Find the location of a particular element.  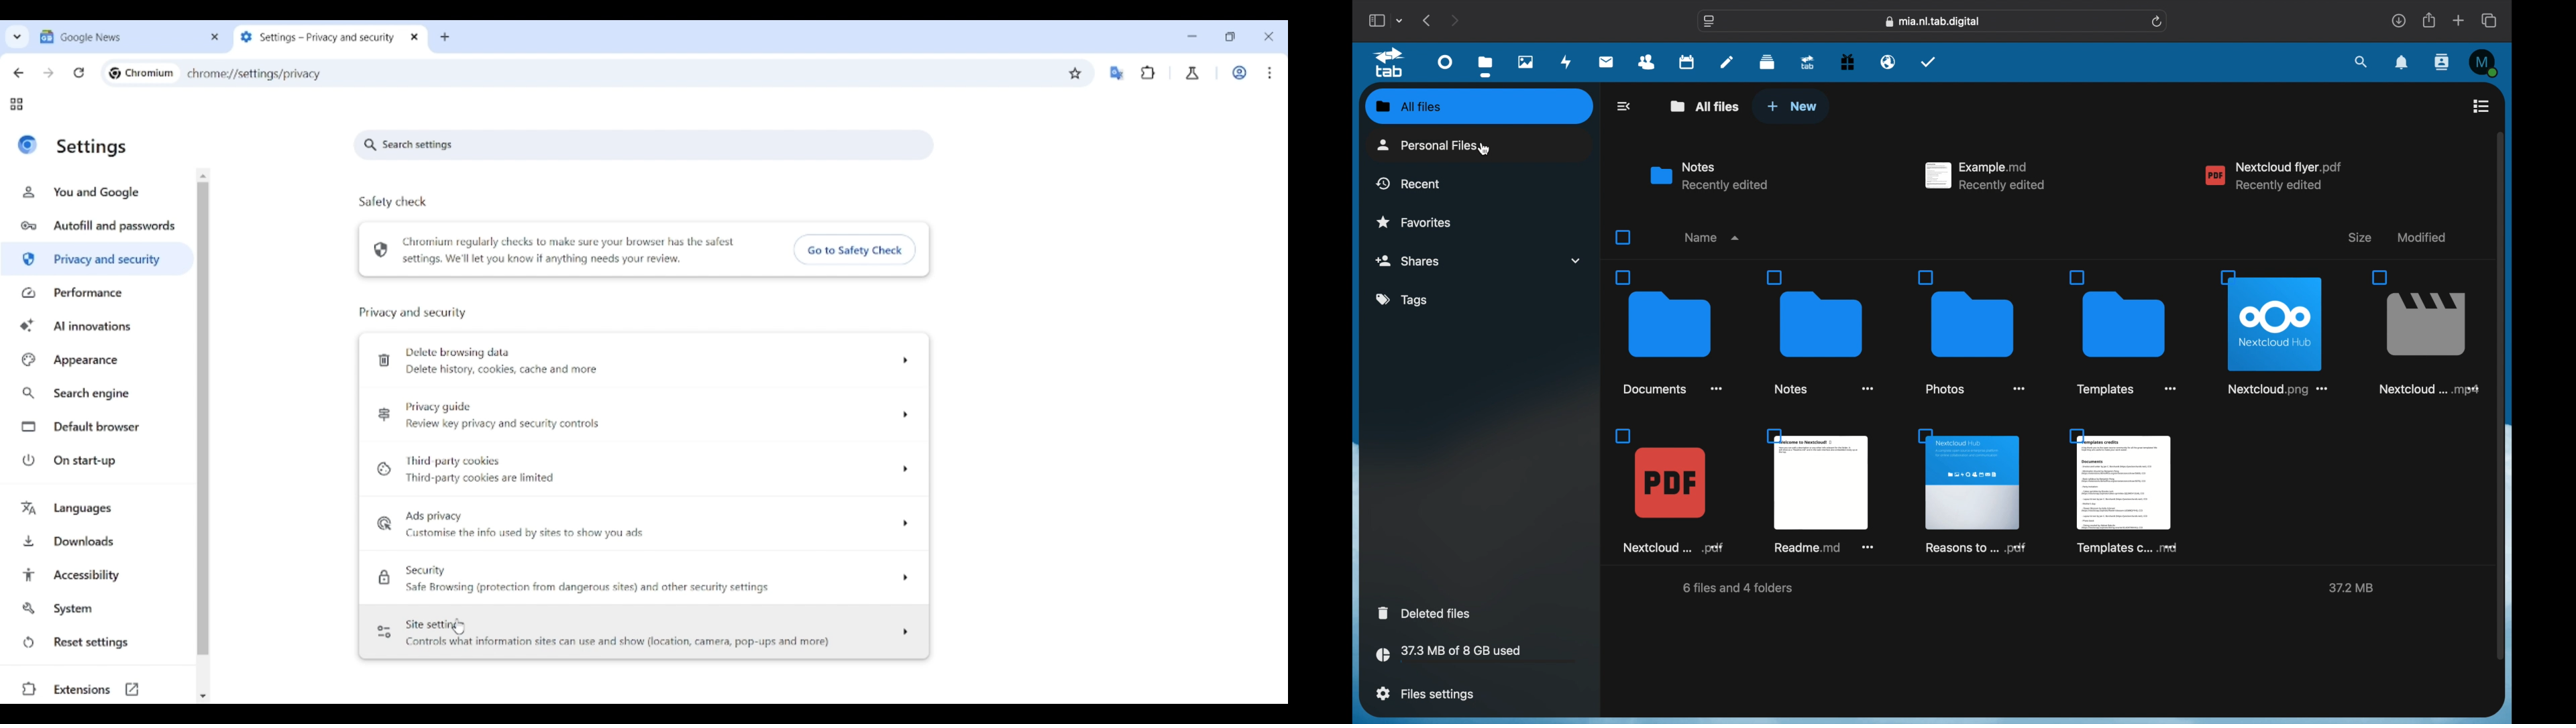

checkbox is located at coordinates (1622, 237).